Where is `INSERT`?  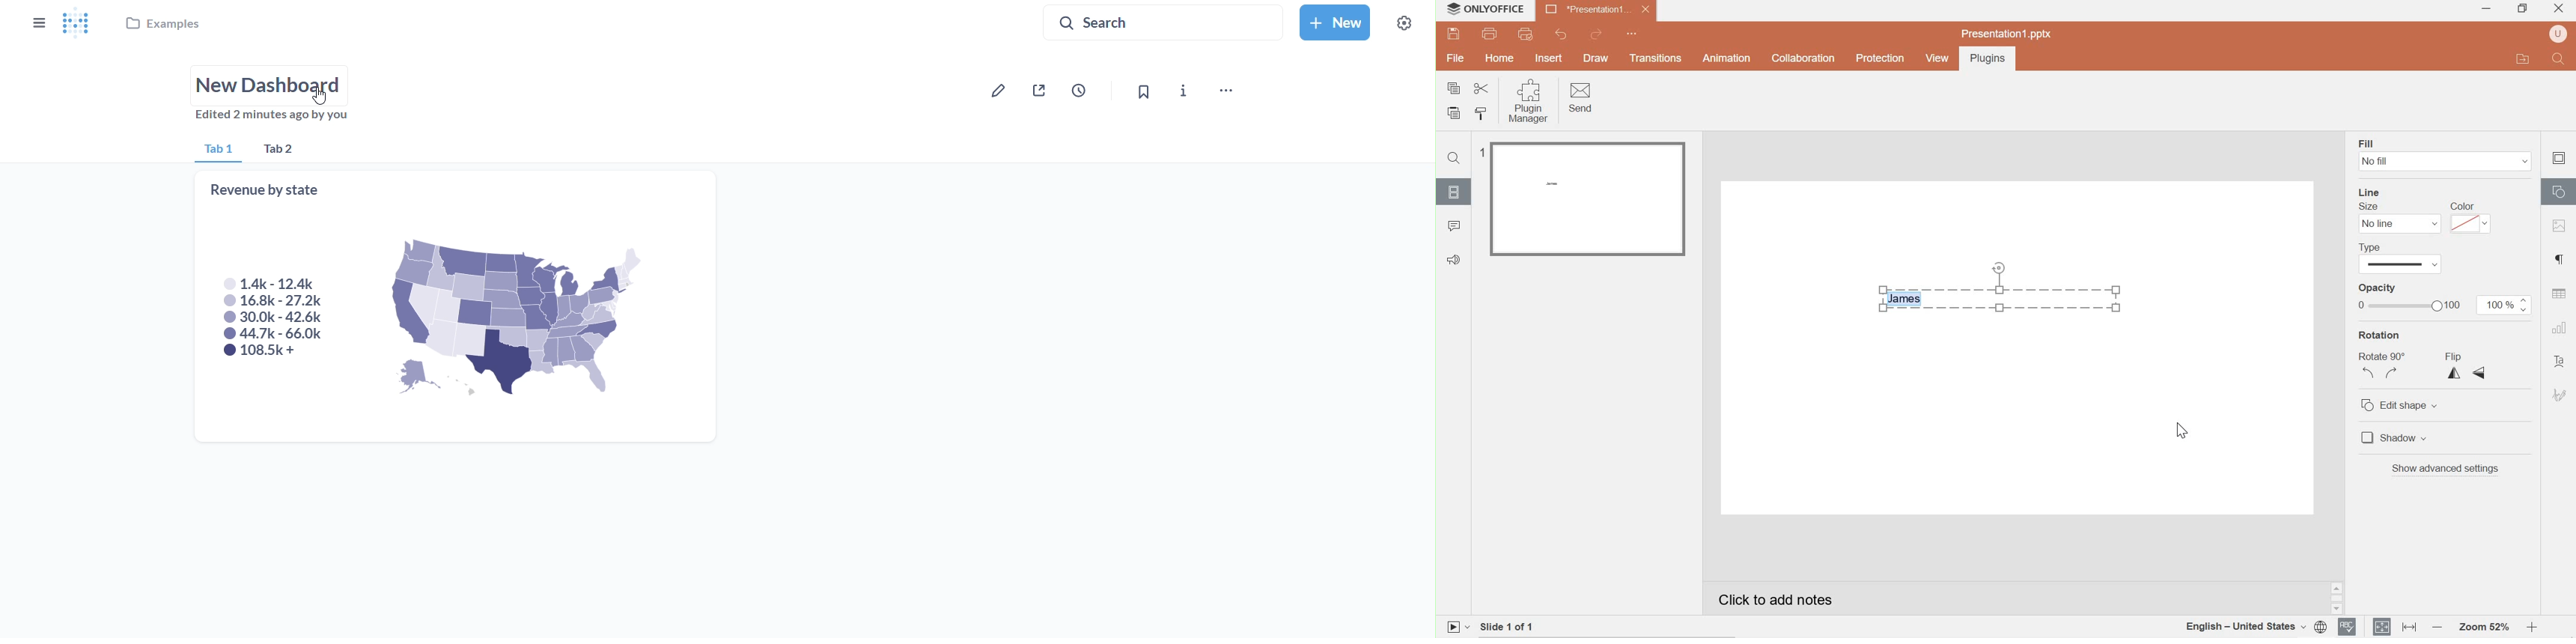 INSERT is located at coordinates (1550, 58).